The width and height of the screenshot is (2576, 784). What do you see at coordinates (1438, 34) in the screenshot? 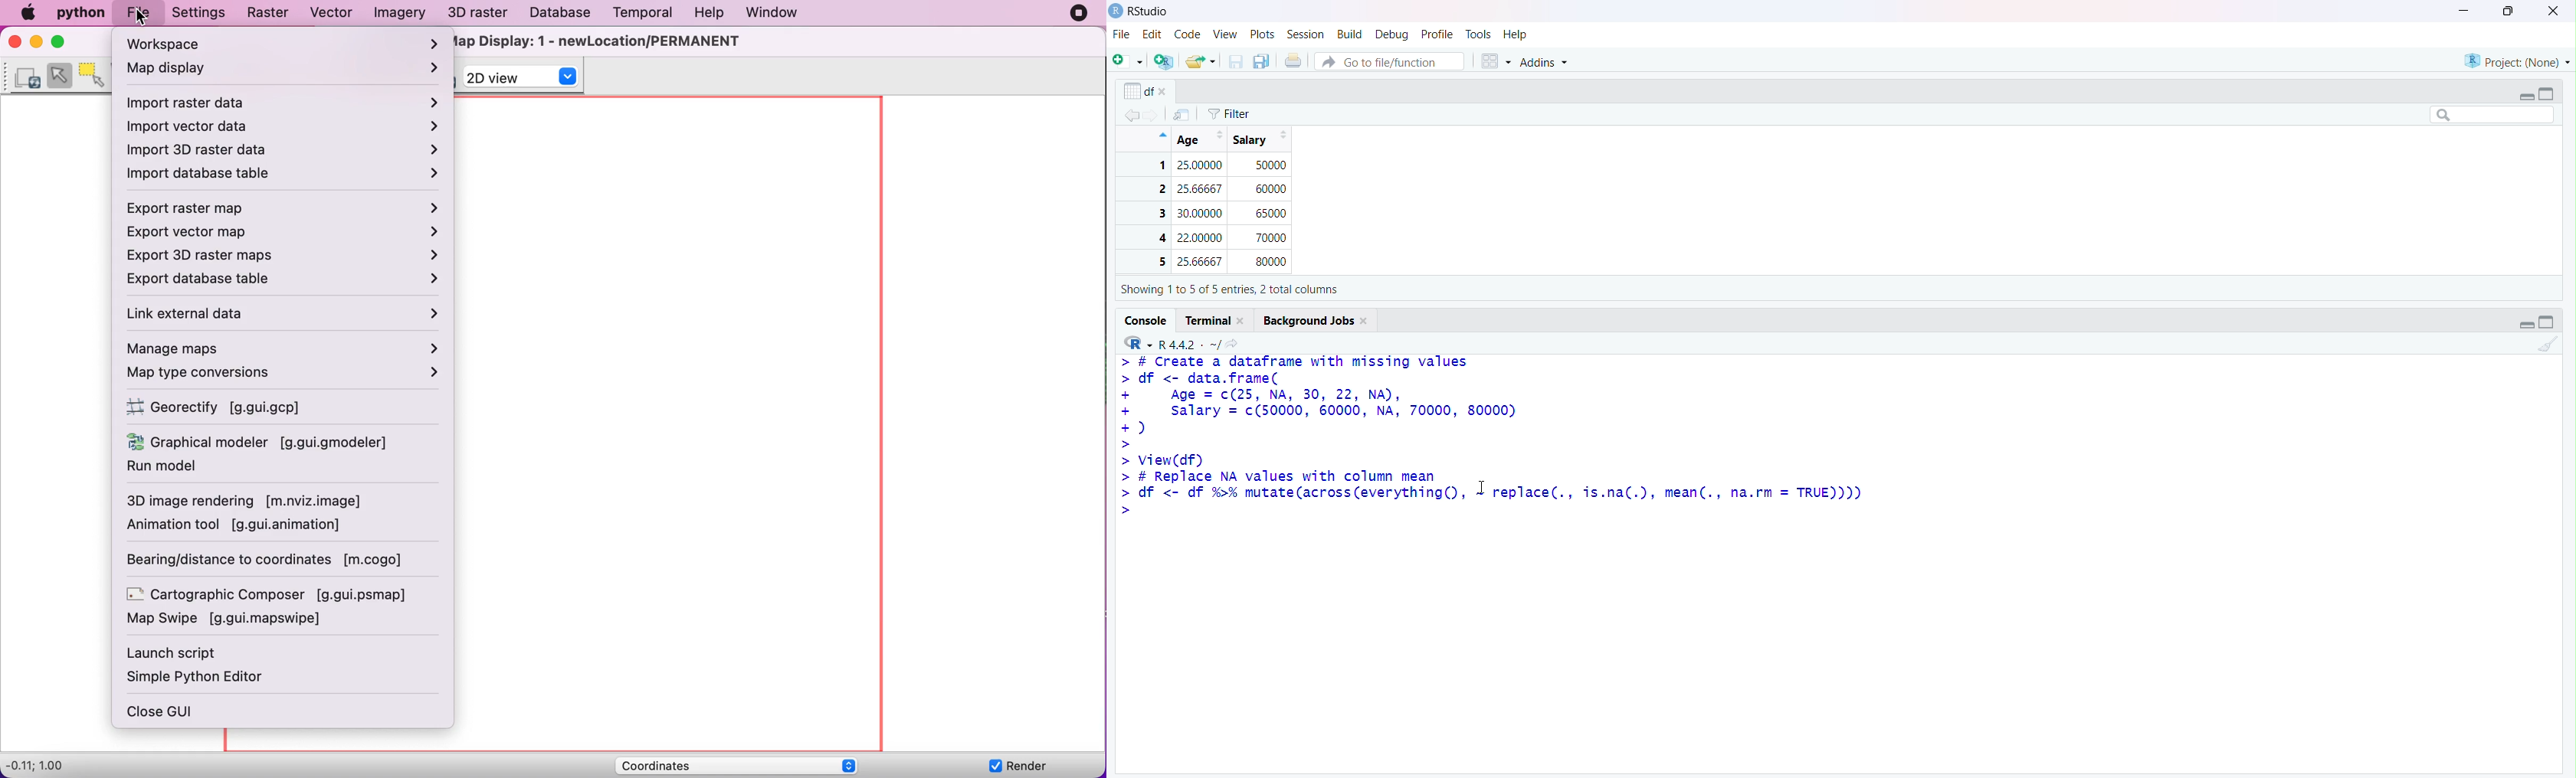
I see `Profile` at bounding box center [1438, 34].